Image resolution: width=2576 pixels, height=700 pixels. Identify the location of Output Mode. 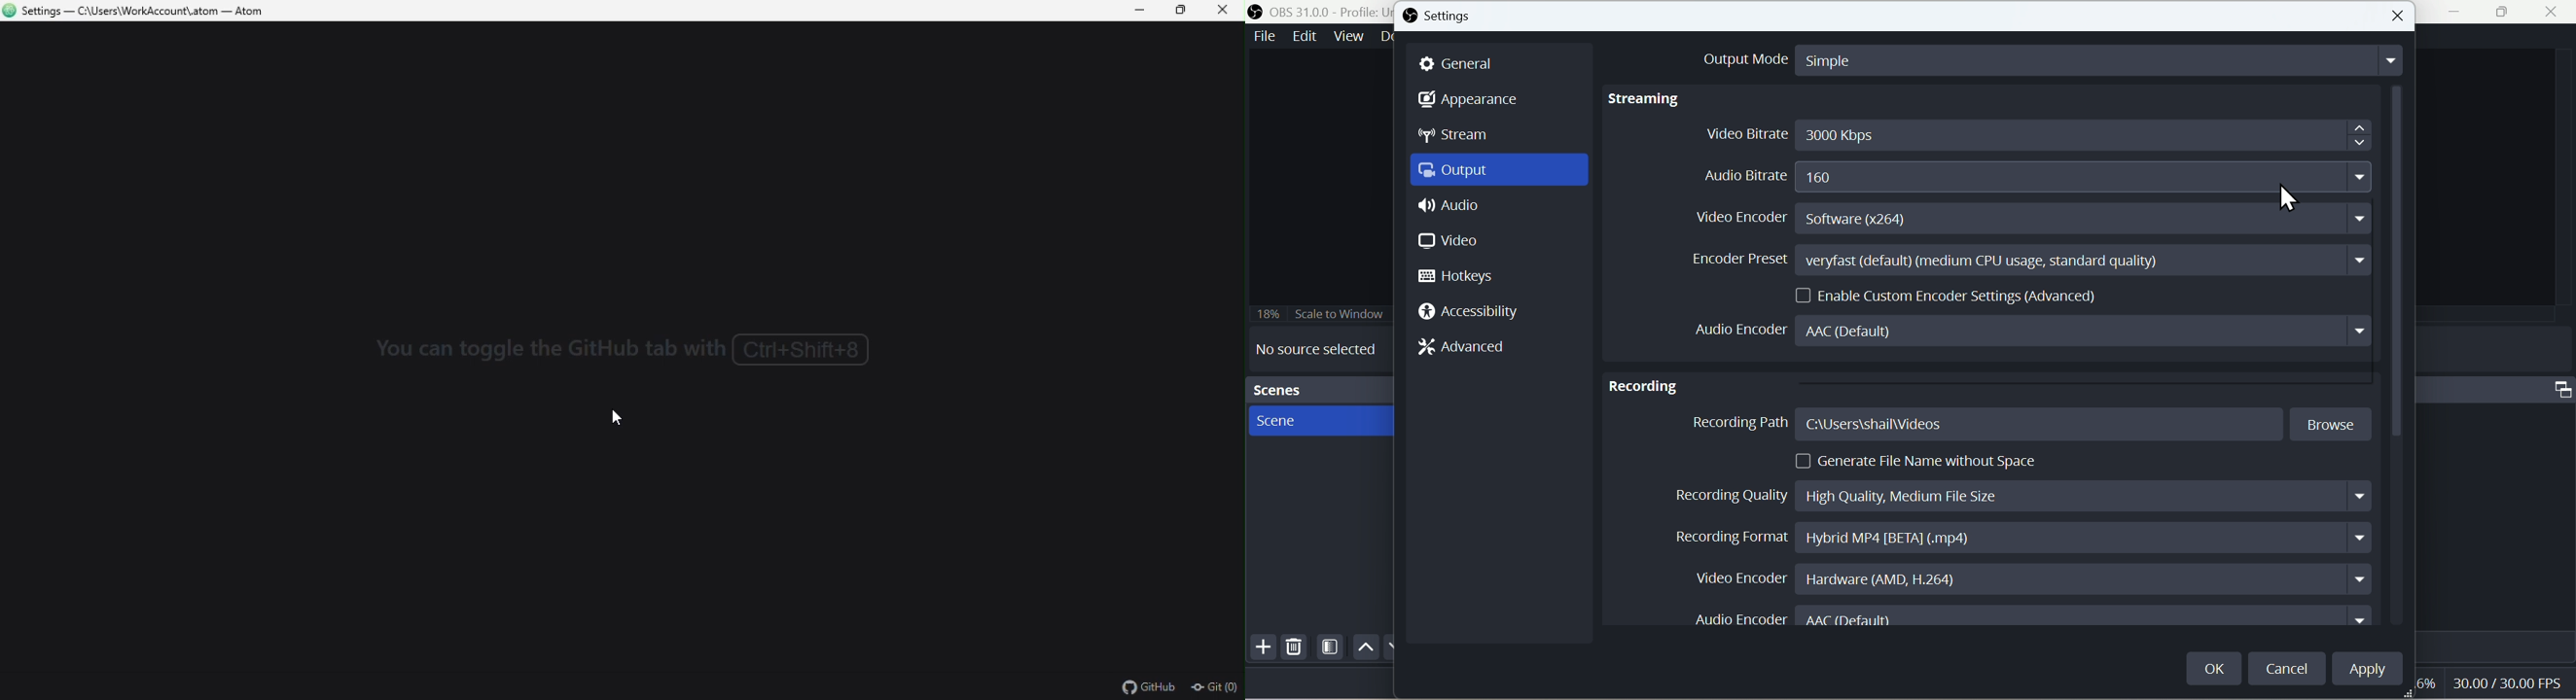
(2038, 58).